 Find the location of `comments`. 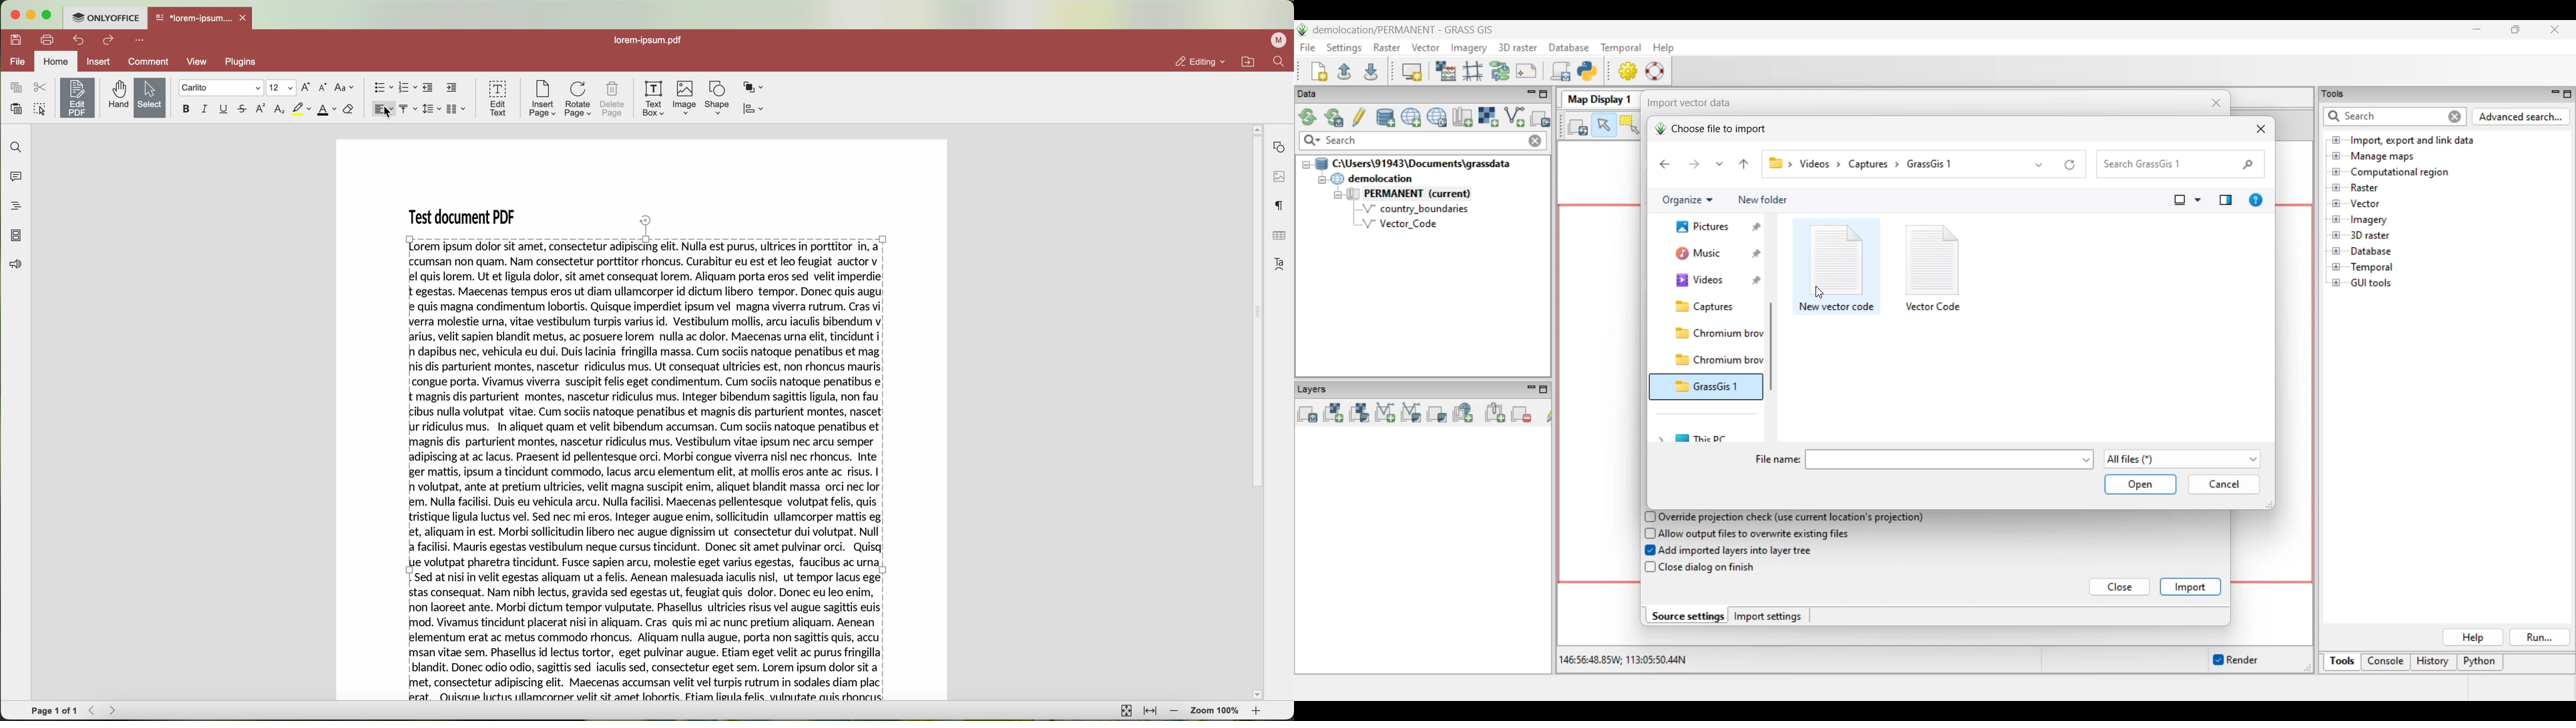

comments is located at coordinates (16, 176).